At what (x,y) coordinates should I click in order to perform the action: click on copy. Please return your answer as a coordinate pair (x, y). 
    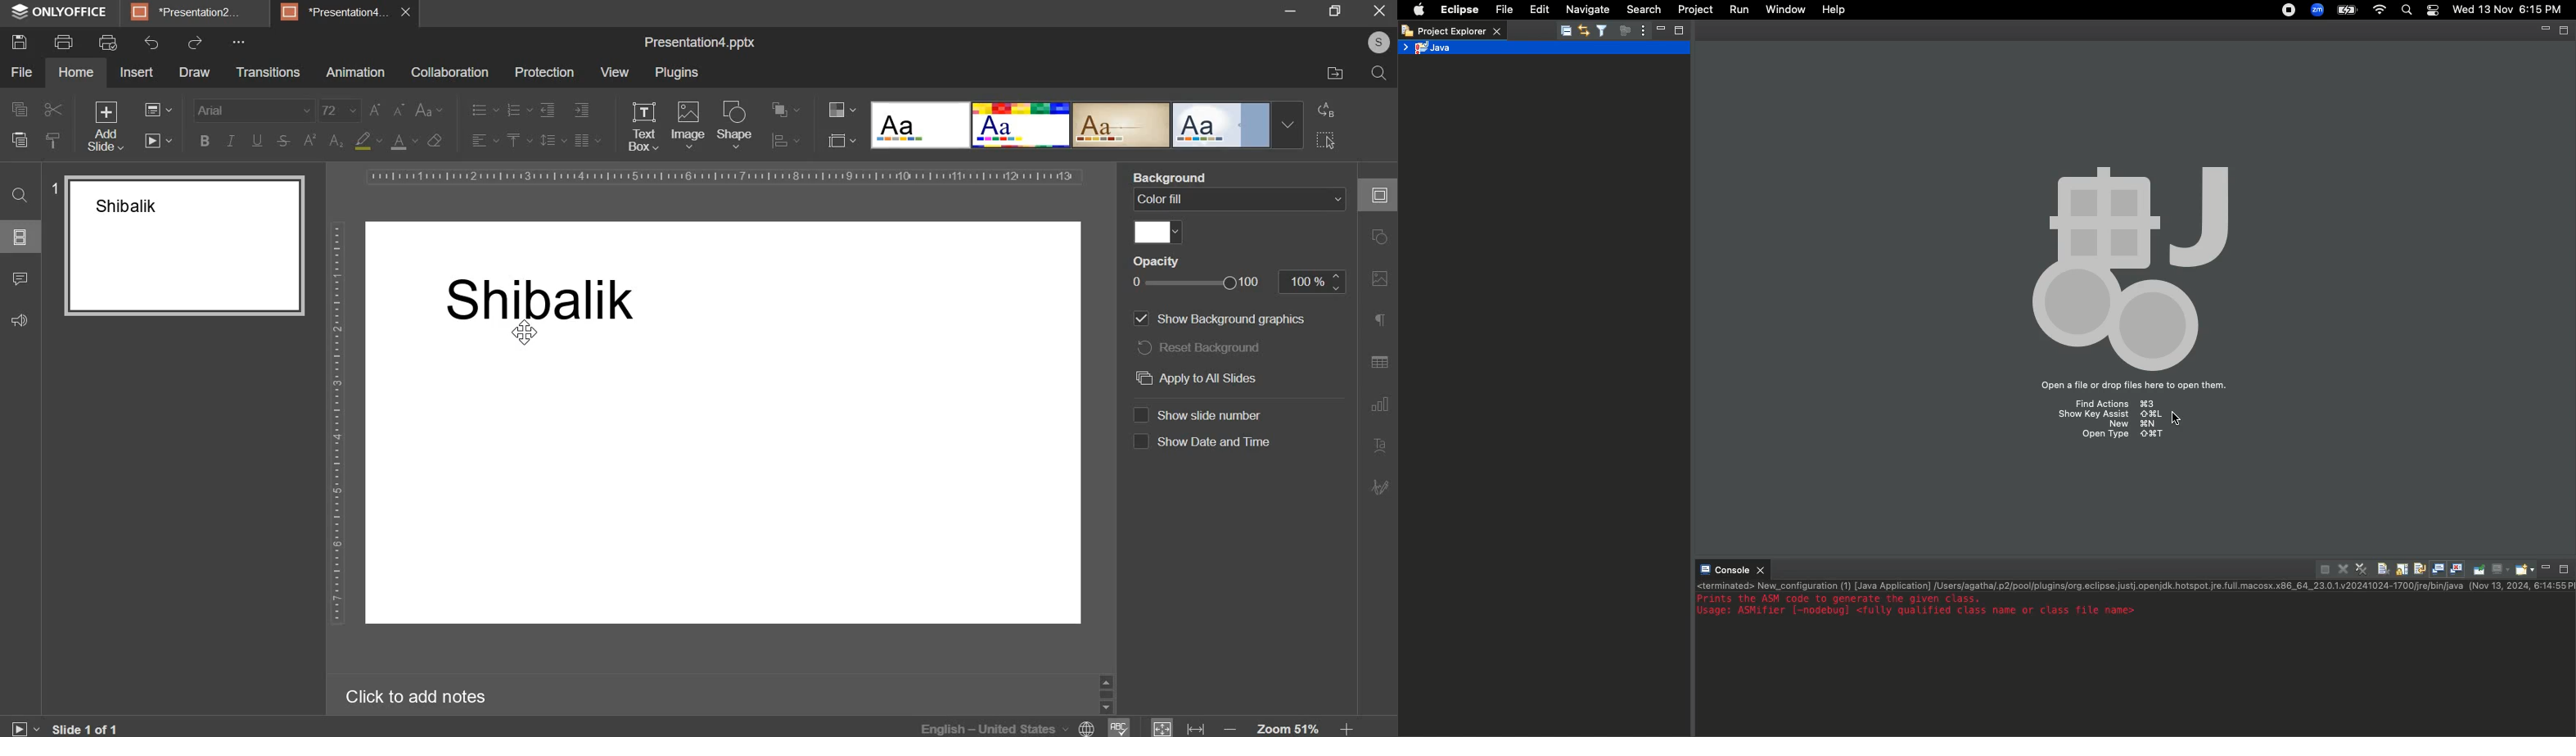
    Looking at the image, I should click on (19, 112).